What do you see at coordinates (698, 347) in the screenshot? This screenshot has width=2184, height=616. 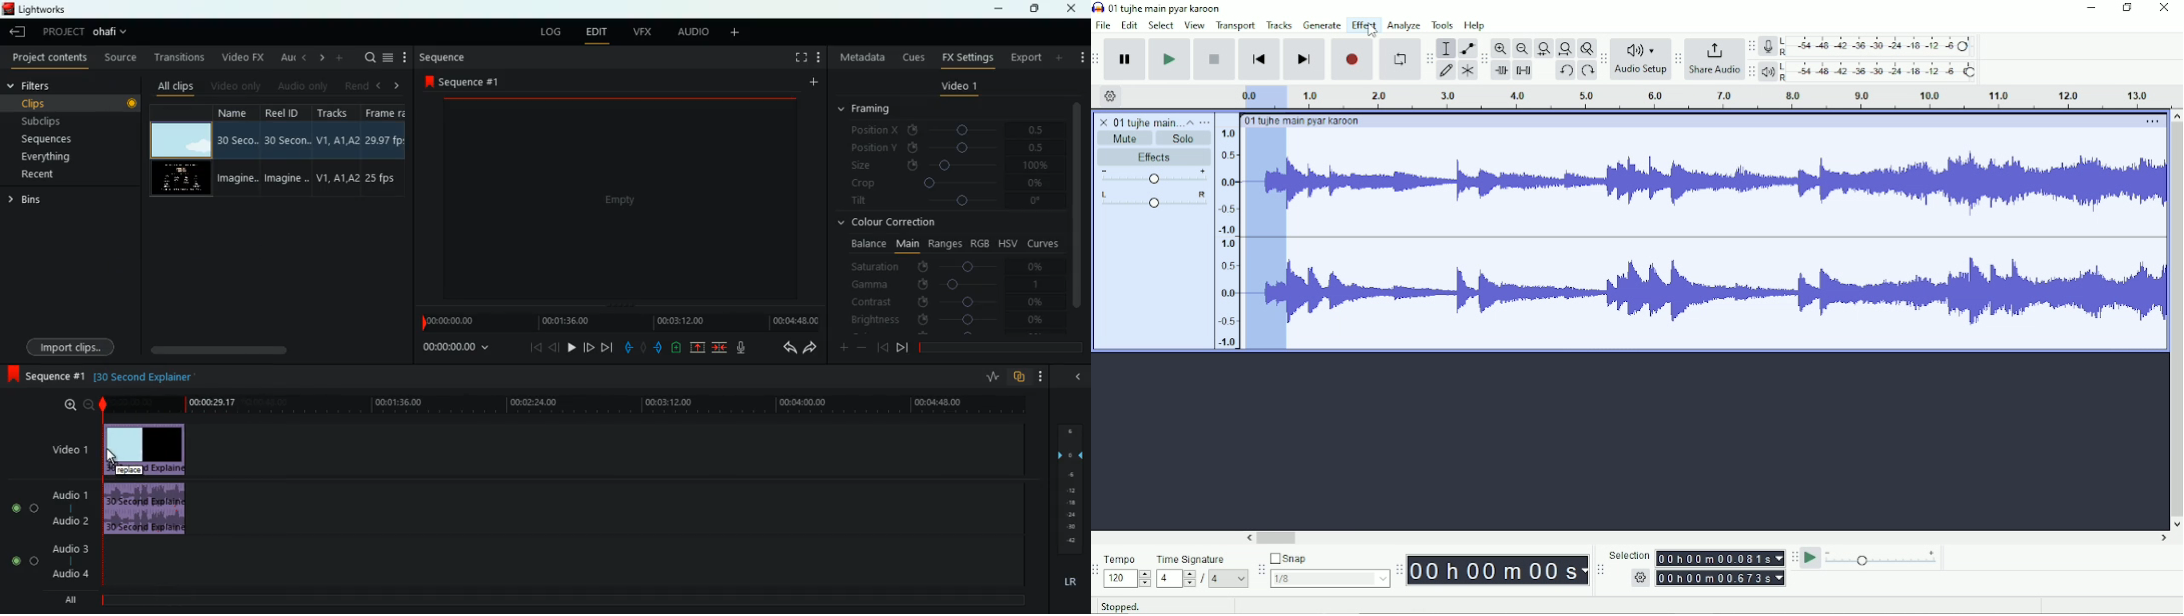 I see `up` at bounding box center [698, 347].